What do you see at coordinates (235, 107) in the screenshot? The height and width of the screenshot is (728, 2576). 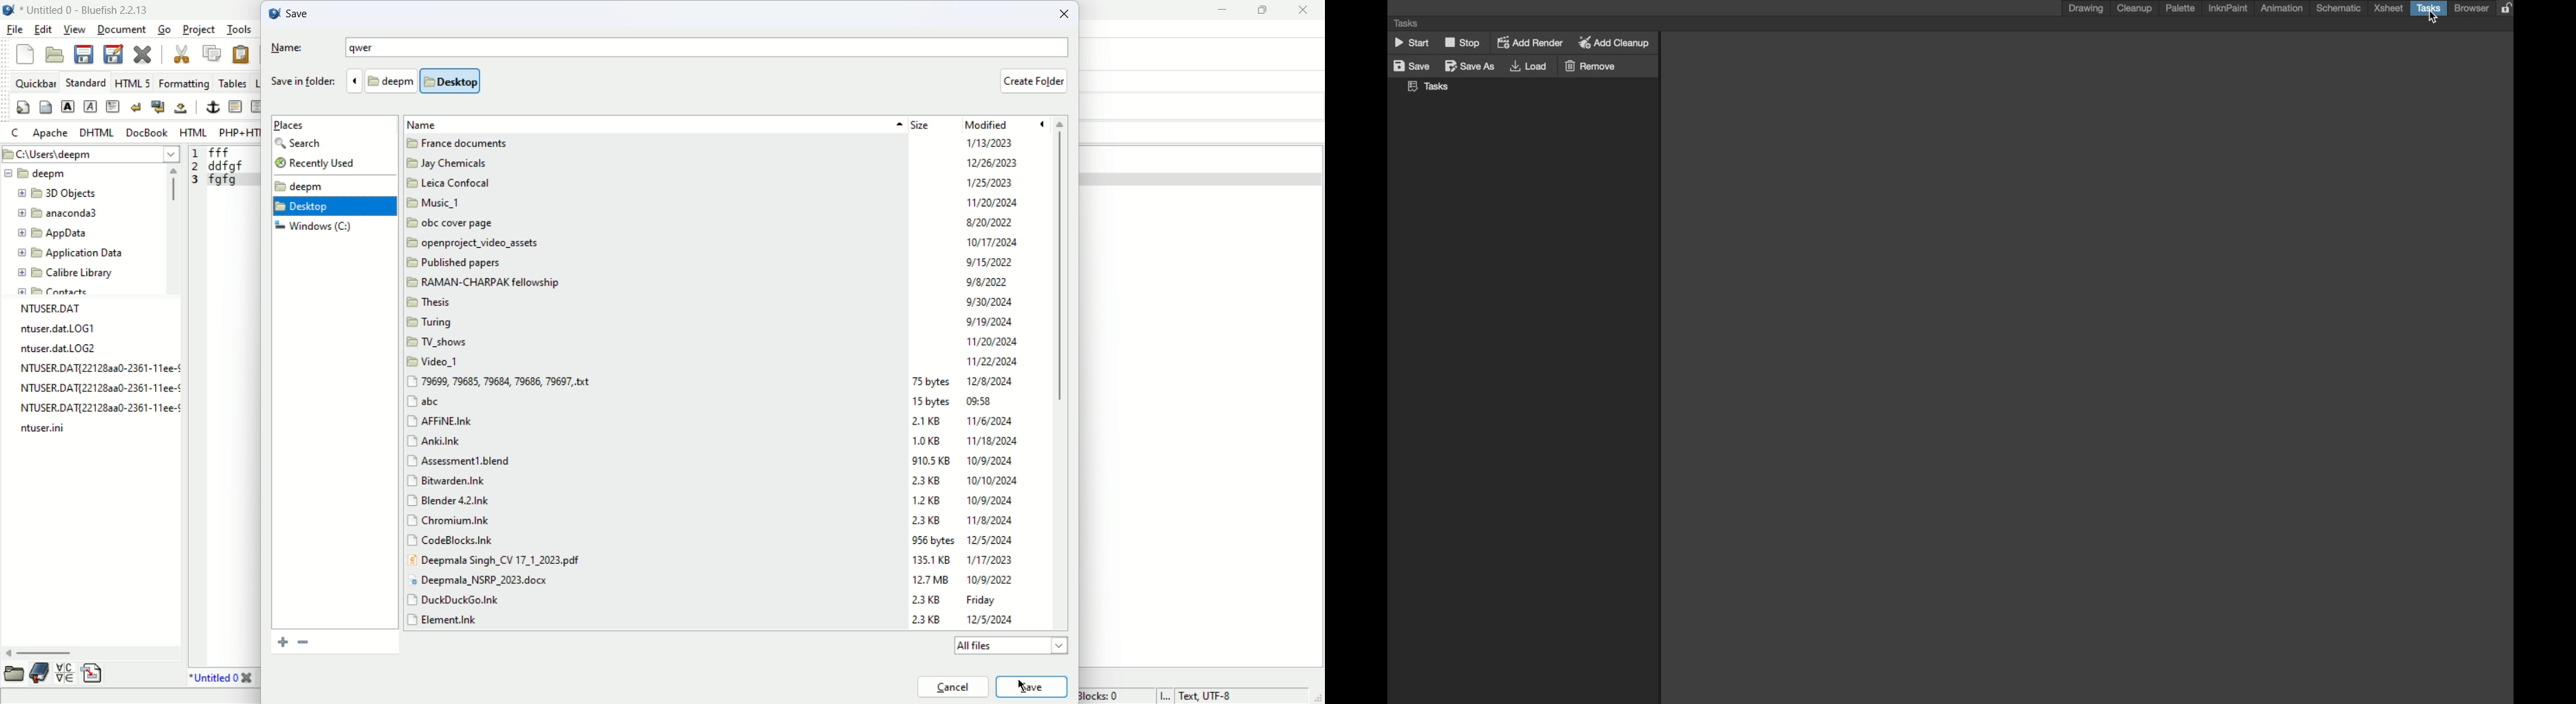 I see `horizontal rule` at bounding box center [235, 107].